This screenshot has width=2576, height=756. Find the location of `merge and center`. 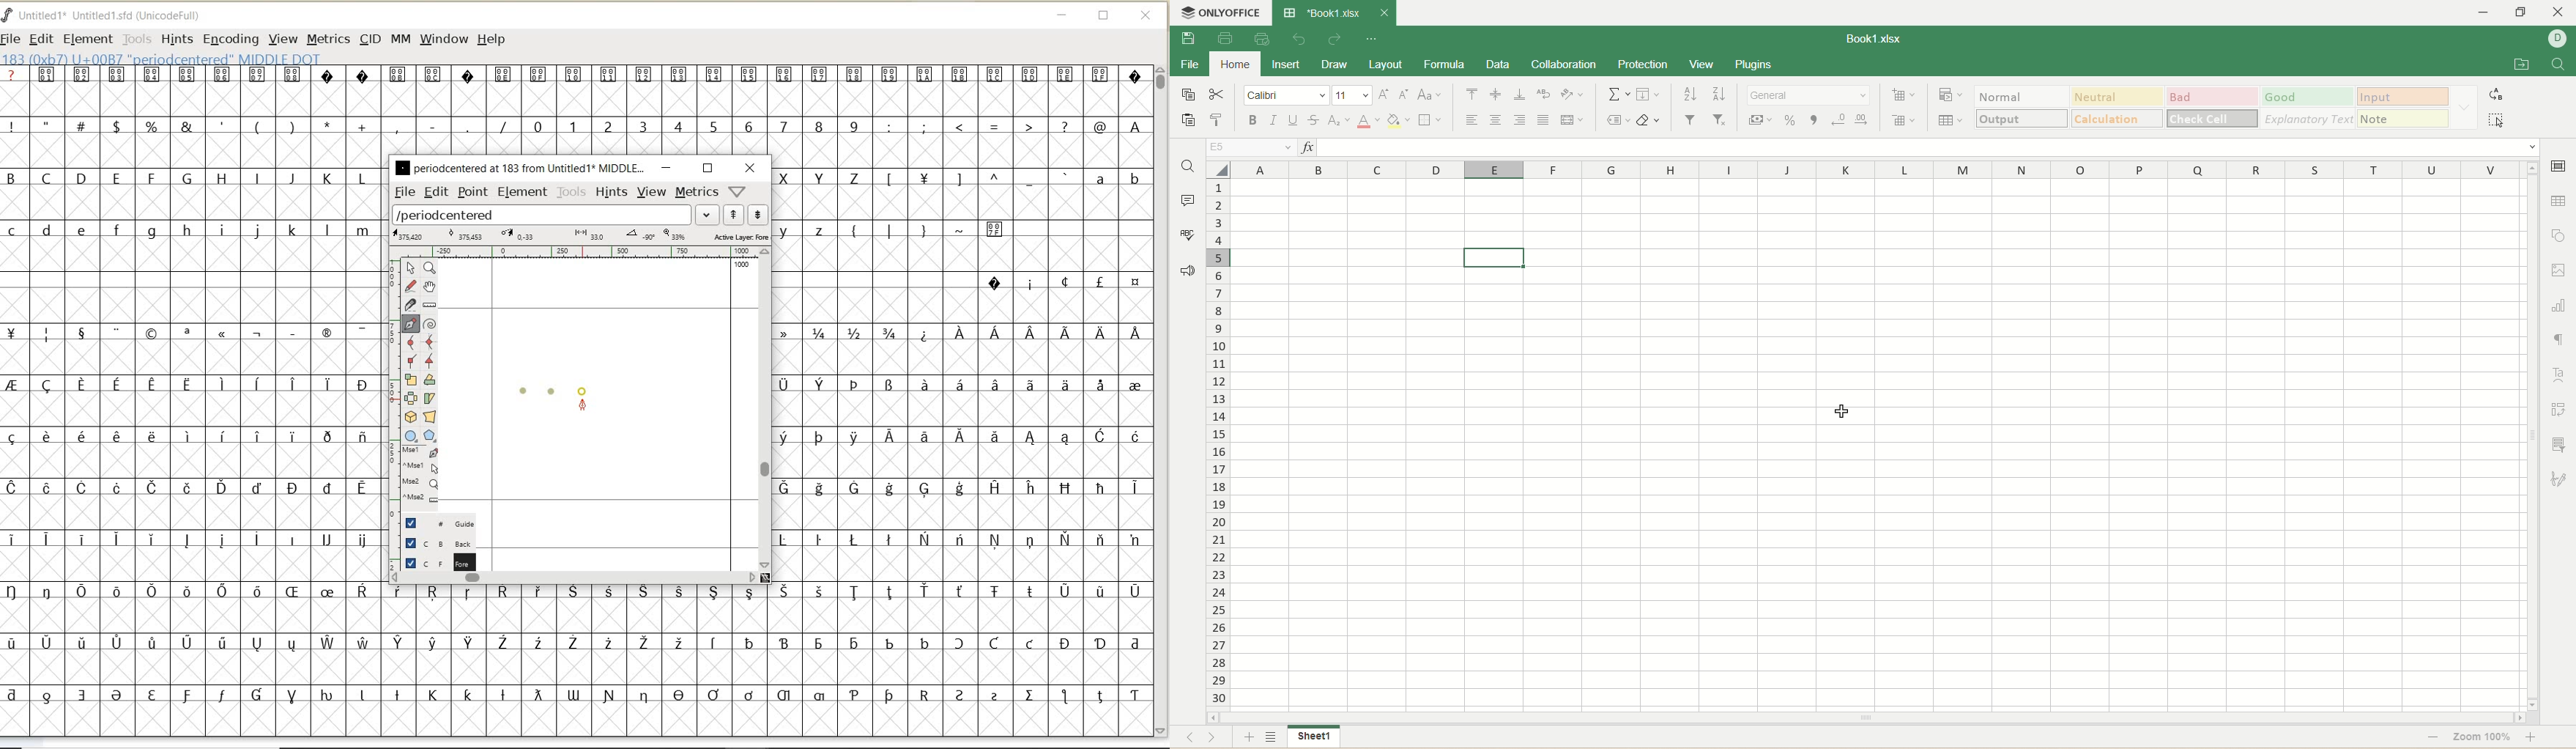

merge and center is located at coordinates (1573, 120).